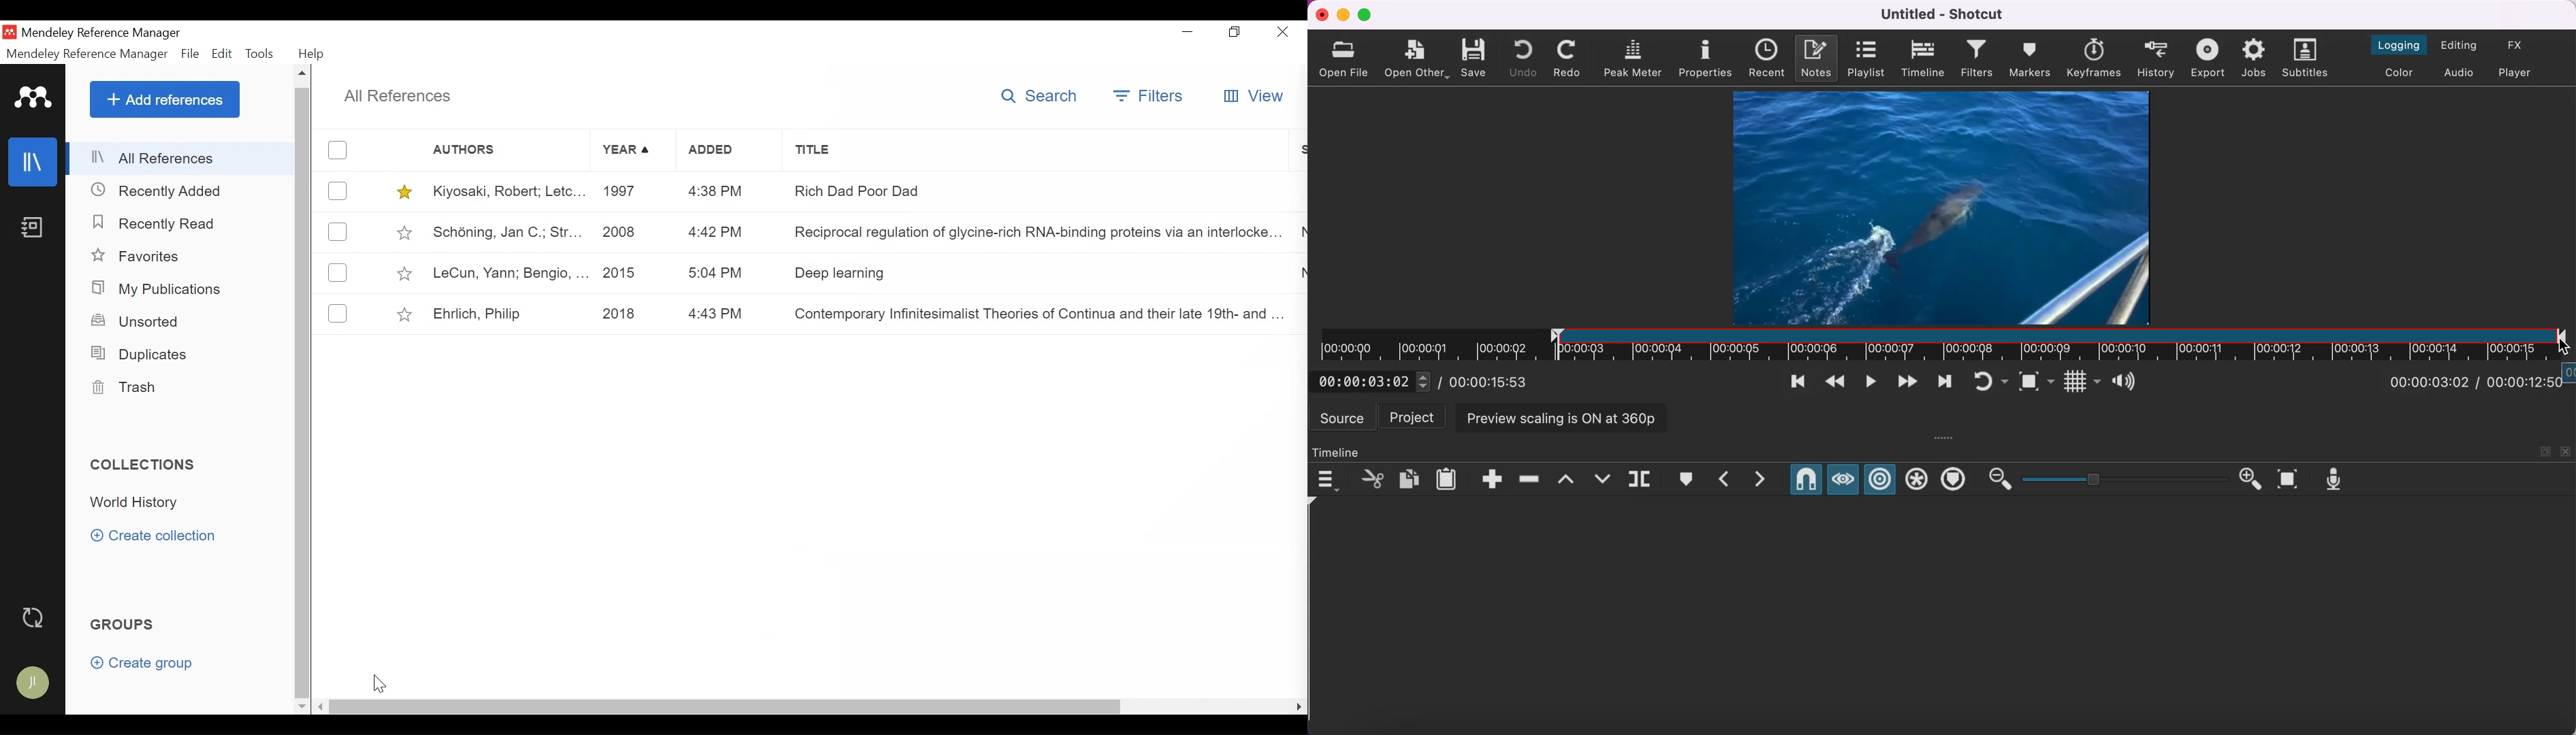 The width and height of the screenshot is (2576, 756). Describe the element at coordinates (34, 161) in the screenshot. I see `Library` at that location.